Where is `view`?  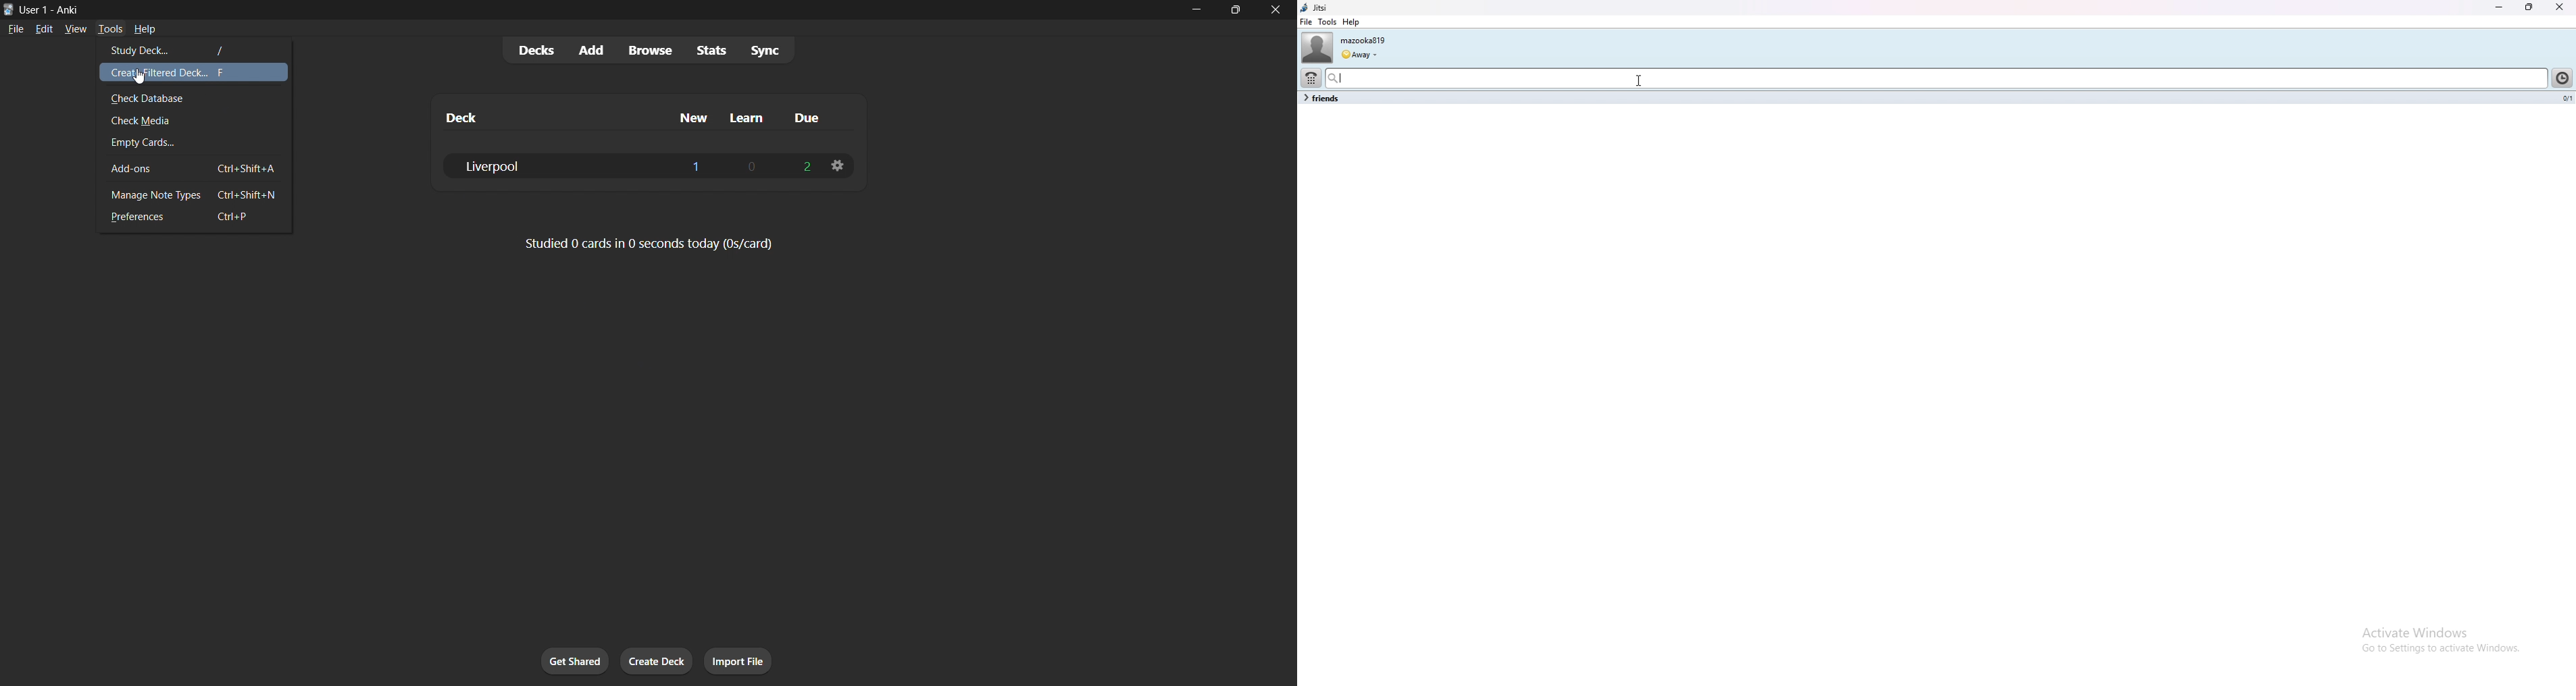 view is located at coordinates (74, 30).